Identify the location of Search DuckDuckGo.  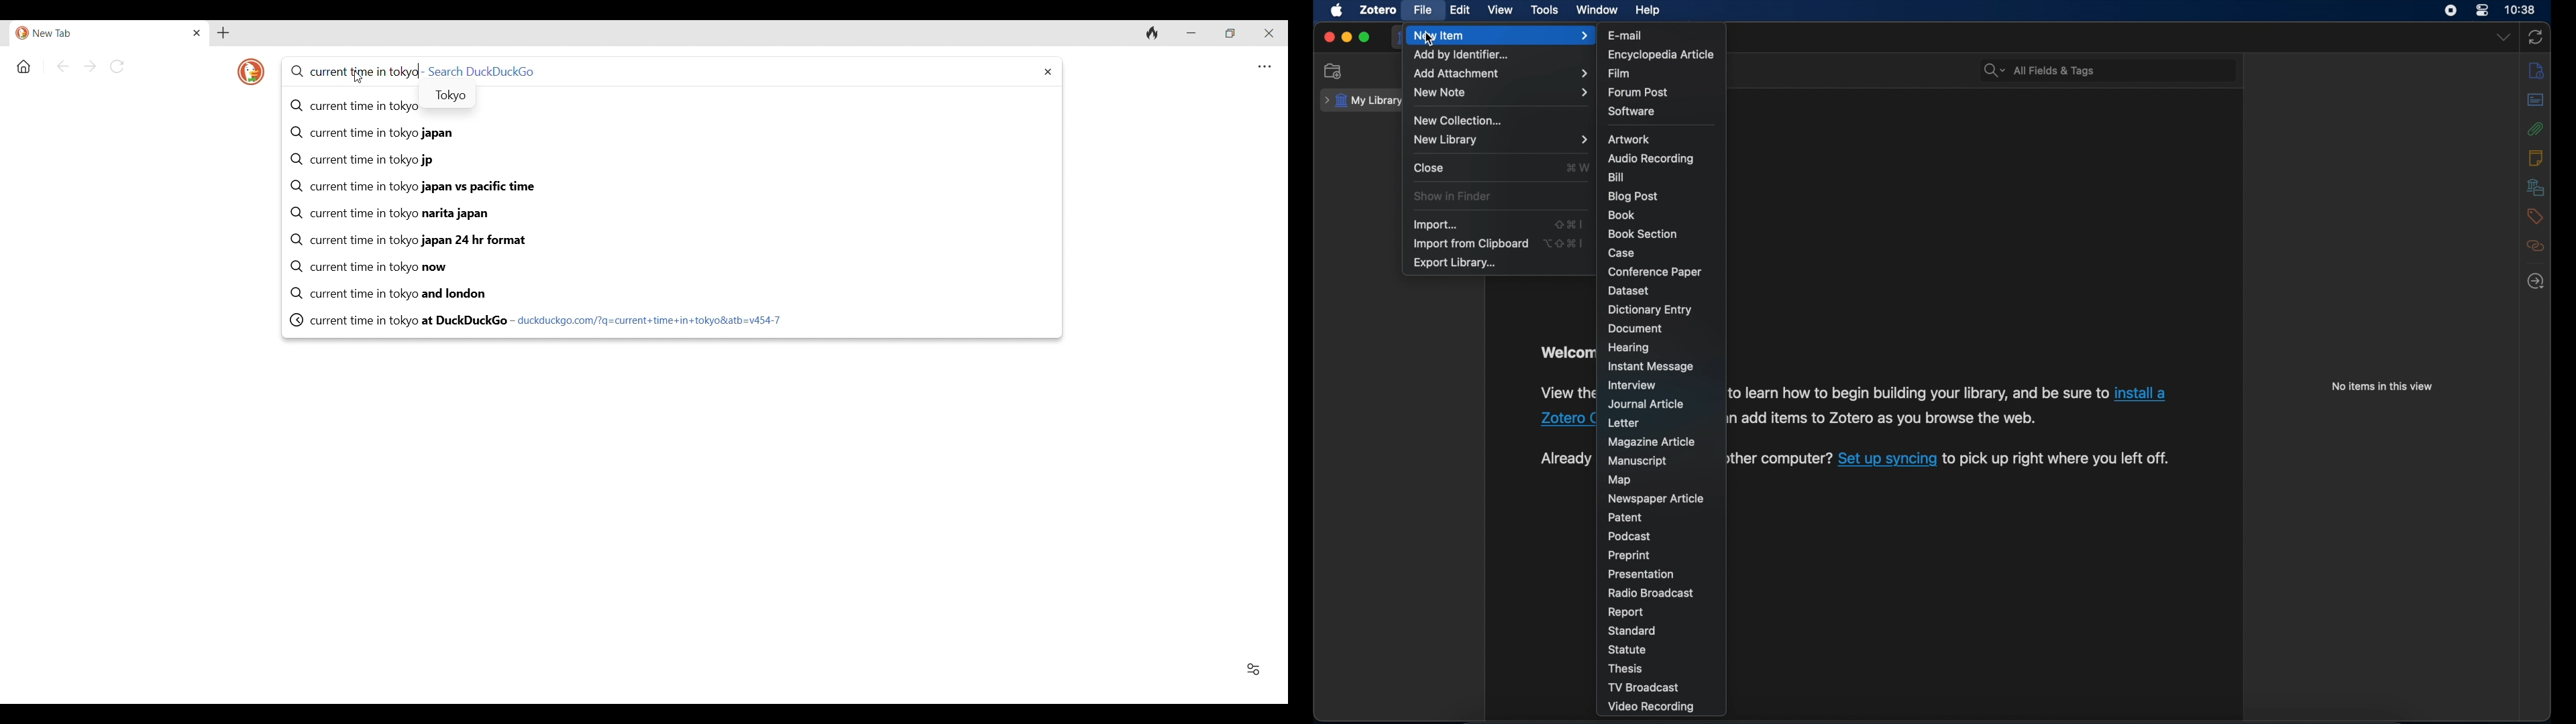
(481, 71).